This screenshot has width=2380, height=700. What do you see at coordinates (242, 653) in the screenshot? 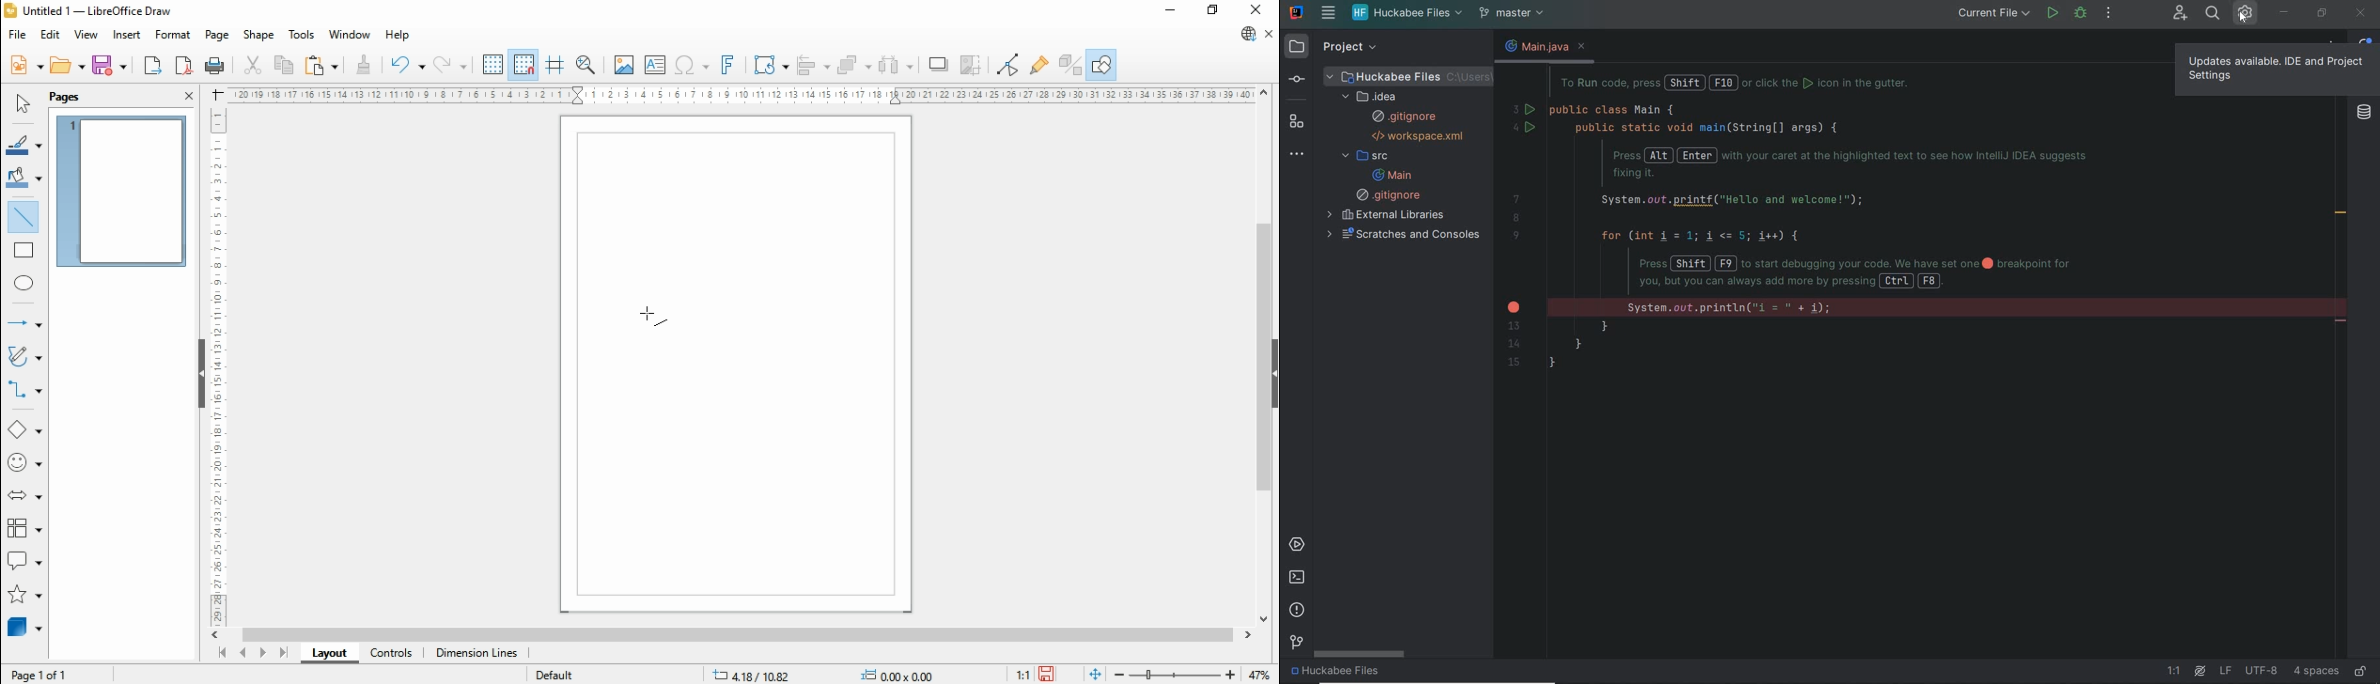
I see `previous page` at bounding box center [242, 653].